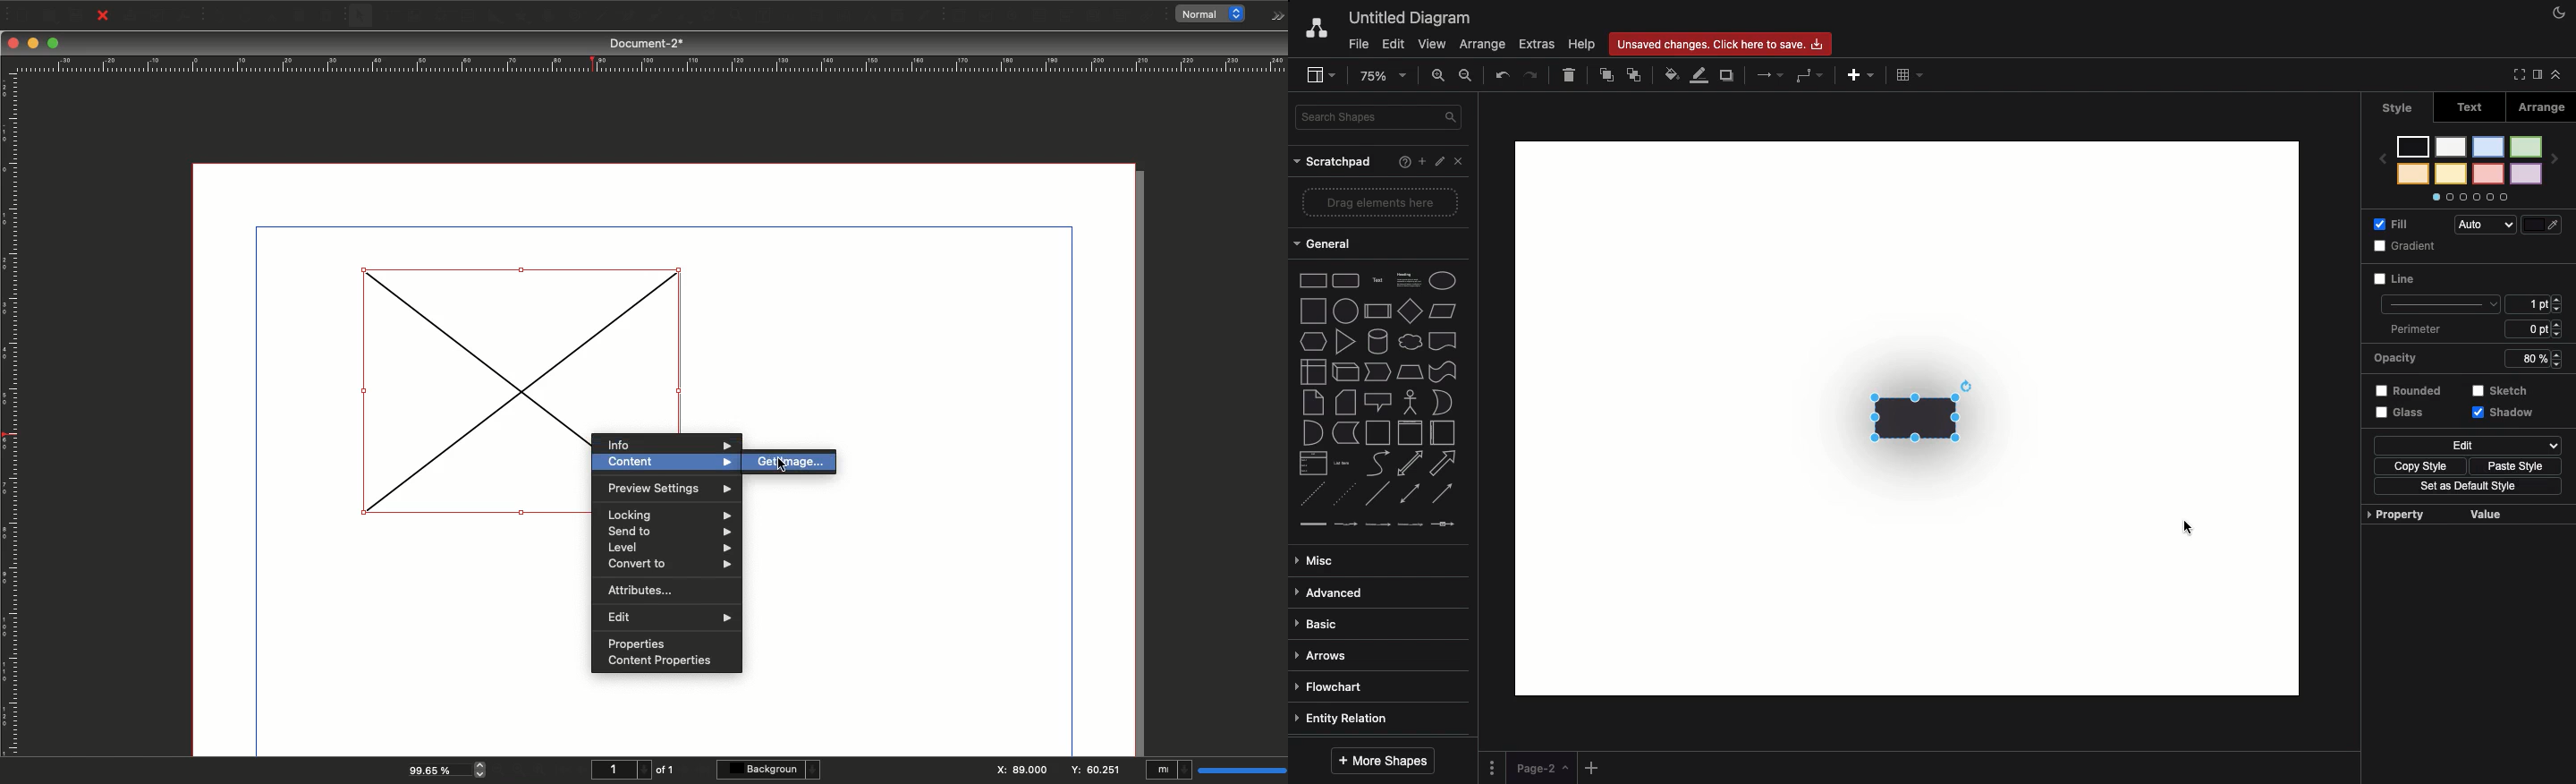 This screenshot has height=784, width=2576. Describe the element at coordinates (1443, 492) in the screenshot. I see `directional connector` at that location.